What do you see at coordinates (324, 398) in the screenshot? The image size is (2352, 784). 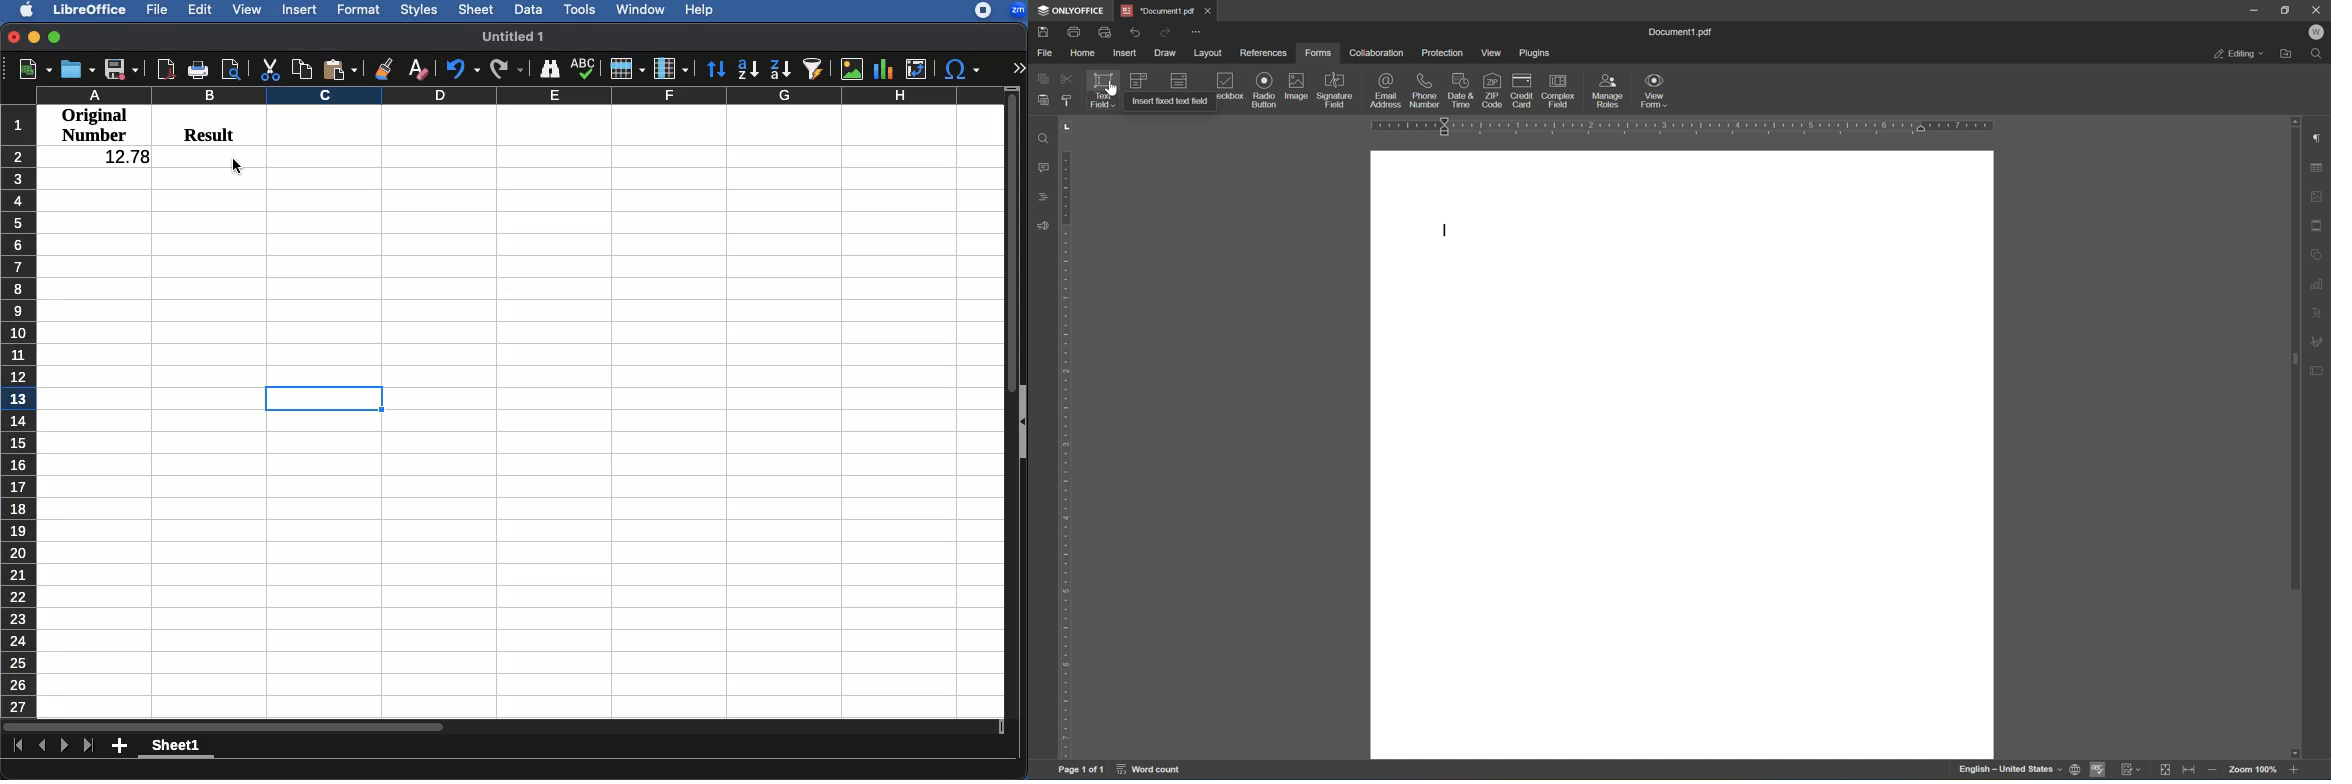 I see `active Cell` at bounding box center [324, 398].